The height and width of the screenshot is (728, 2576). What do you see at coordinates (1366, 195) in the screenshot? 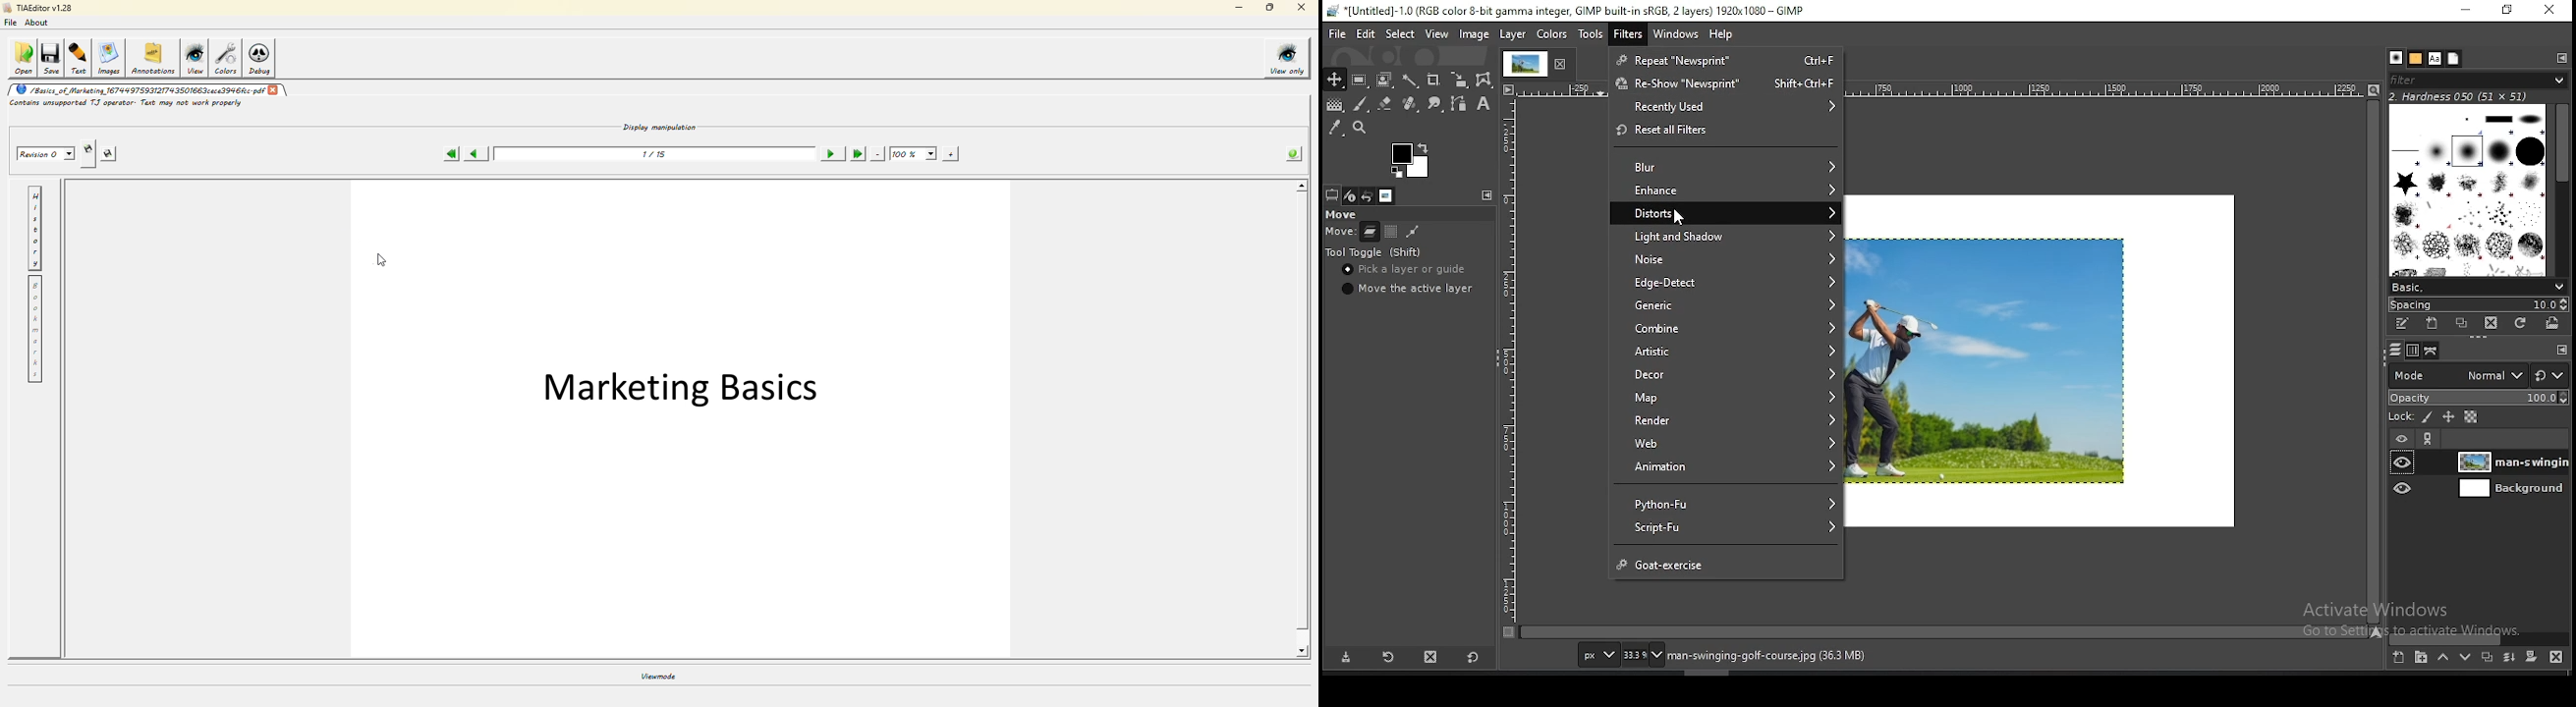
I see `undo history` at bounding box center [1366, 195].